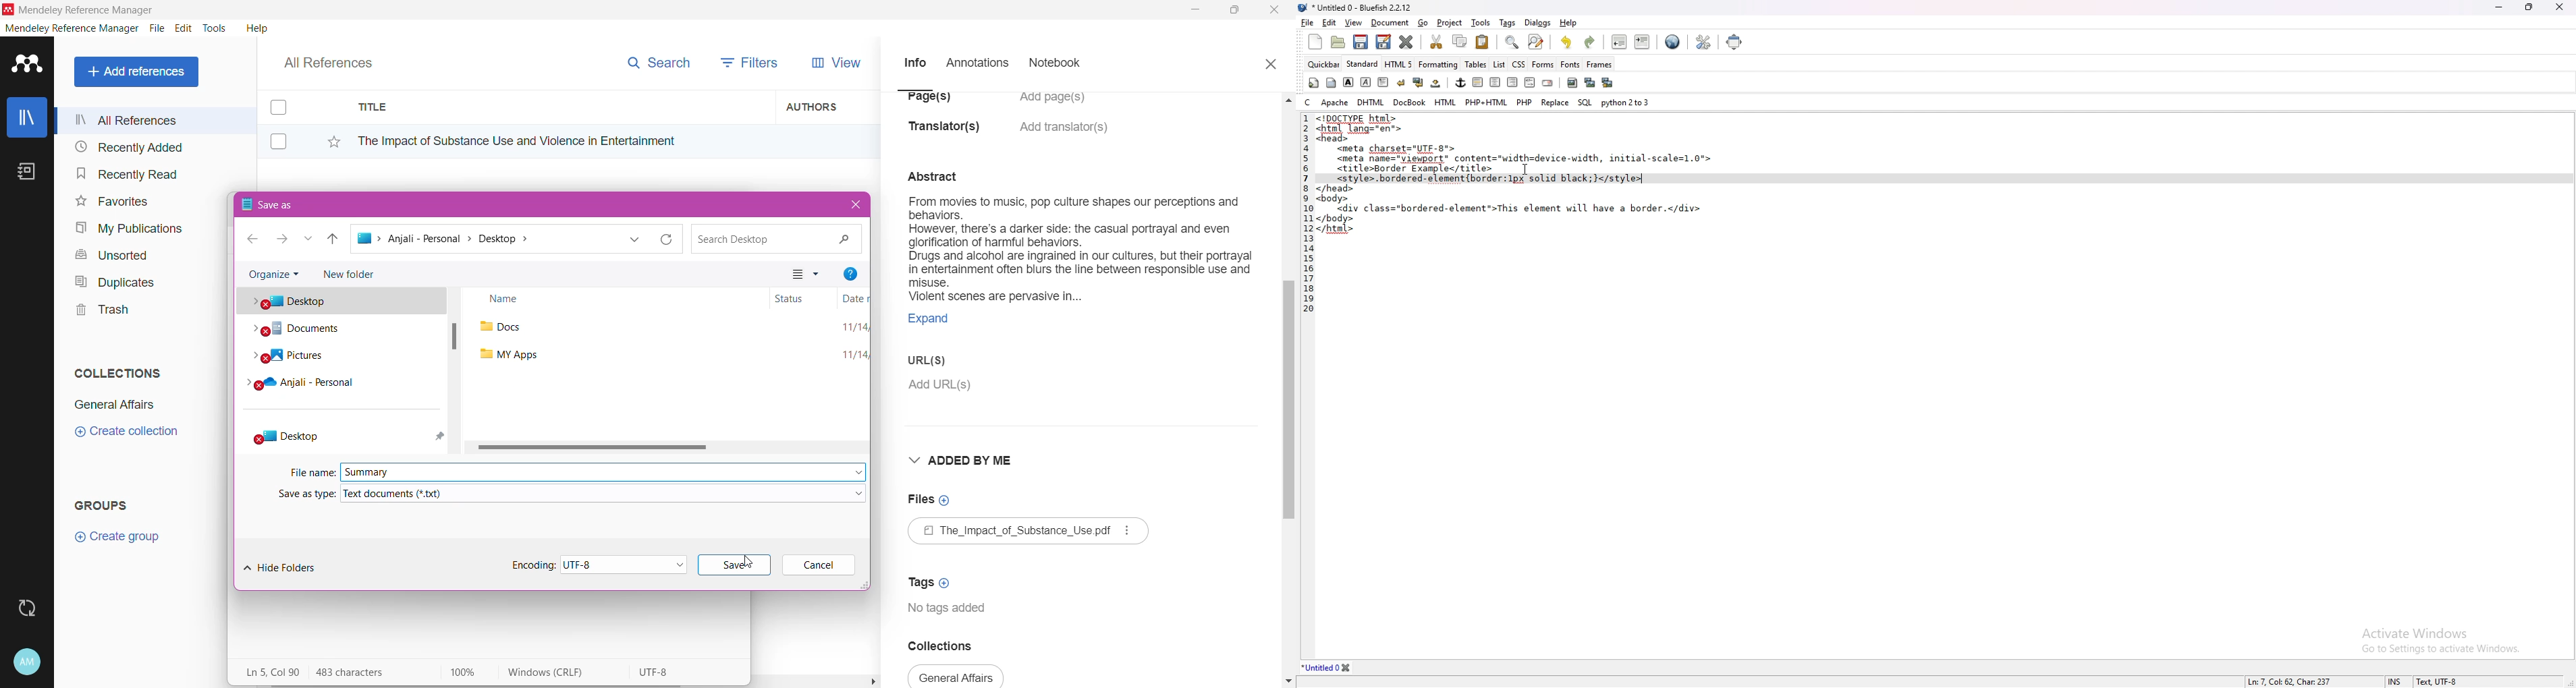  What do you see at coordinates (1270, 62) in the screenshot?
I see `Close` at bounding box center [1270, 62].